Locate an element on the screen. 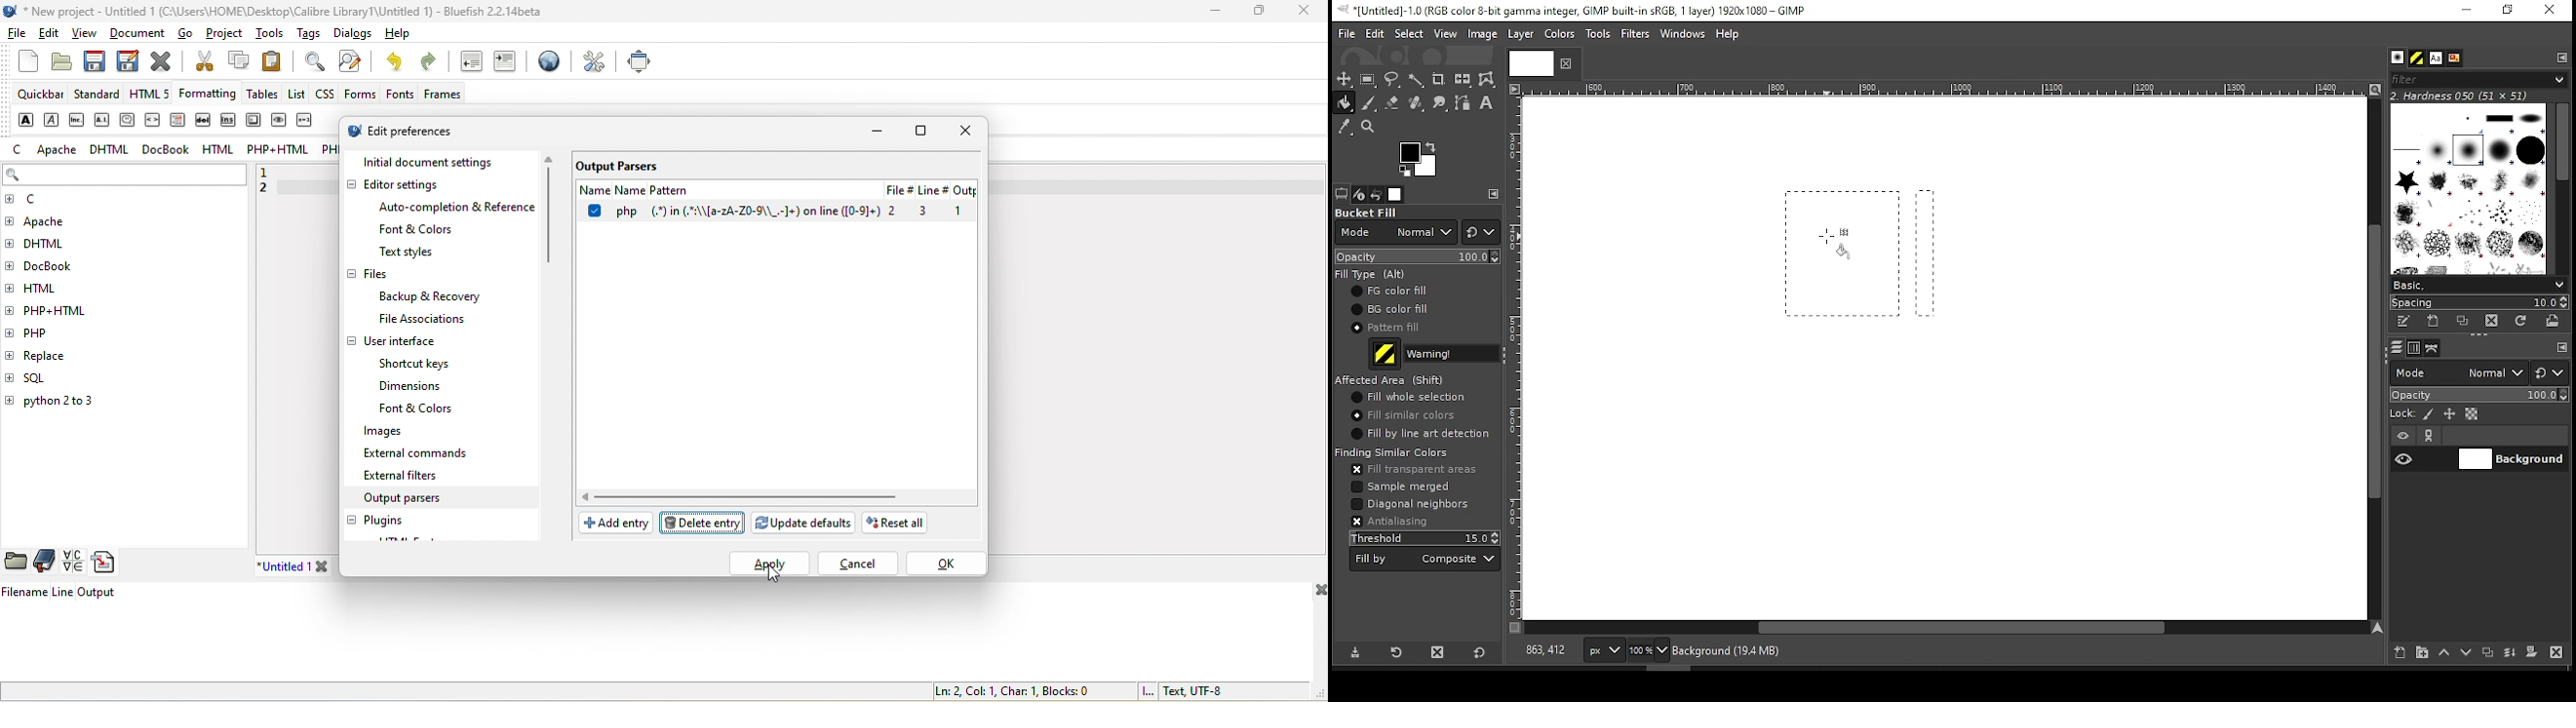 The image size is (2576, 728). edit preferences is located at coordinates (419, 131).